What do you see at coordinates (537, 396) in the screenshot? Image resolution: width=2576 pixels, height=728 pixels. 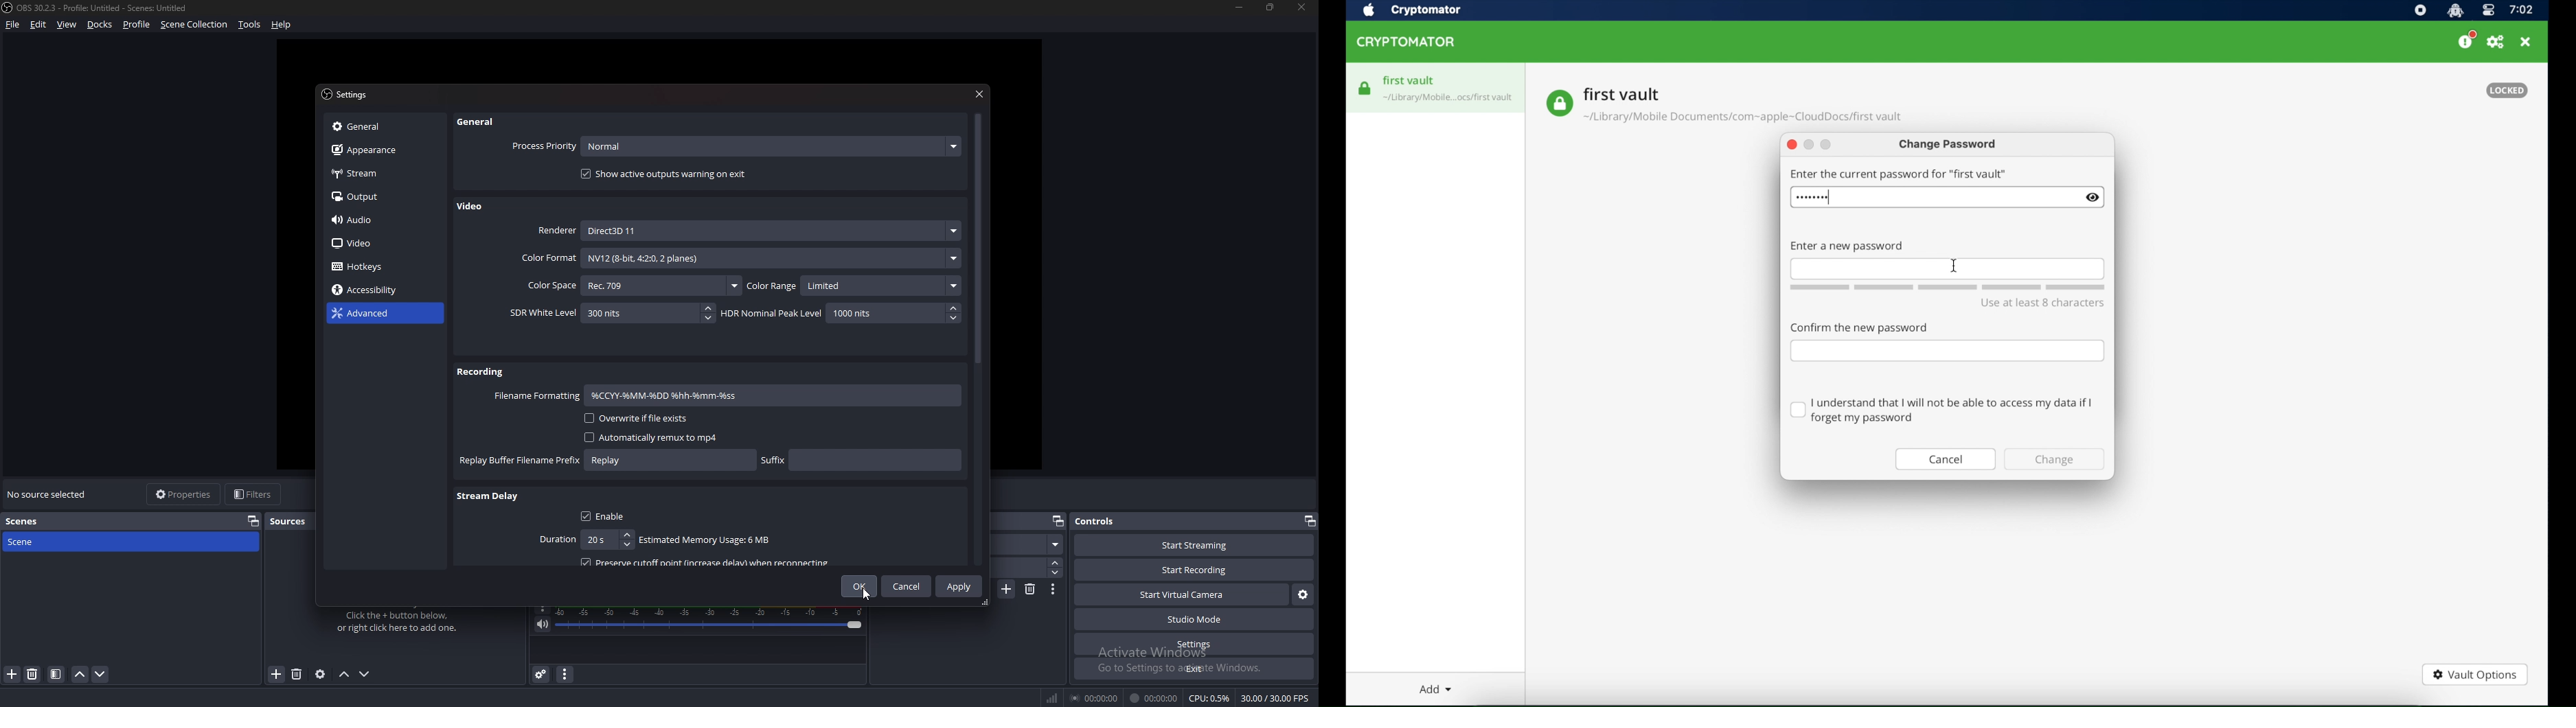 I see `Filename formatting` at bounding box center [537, 396].